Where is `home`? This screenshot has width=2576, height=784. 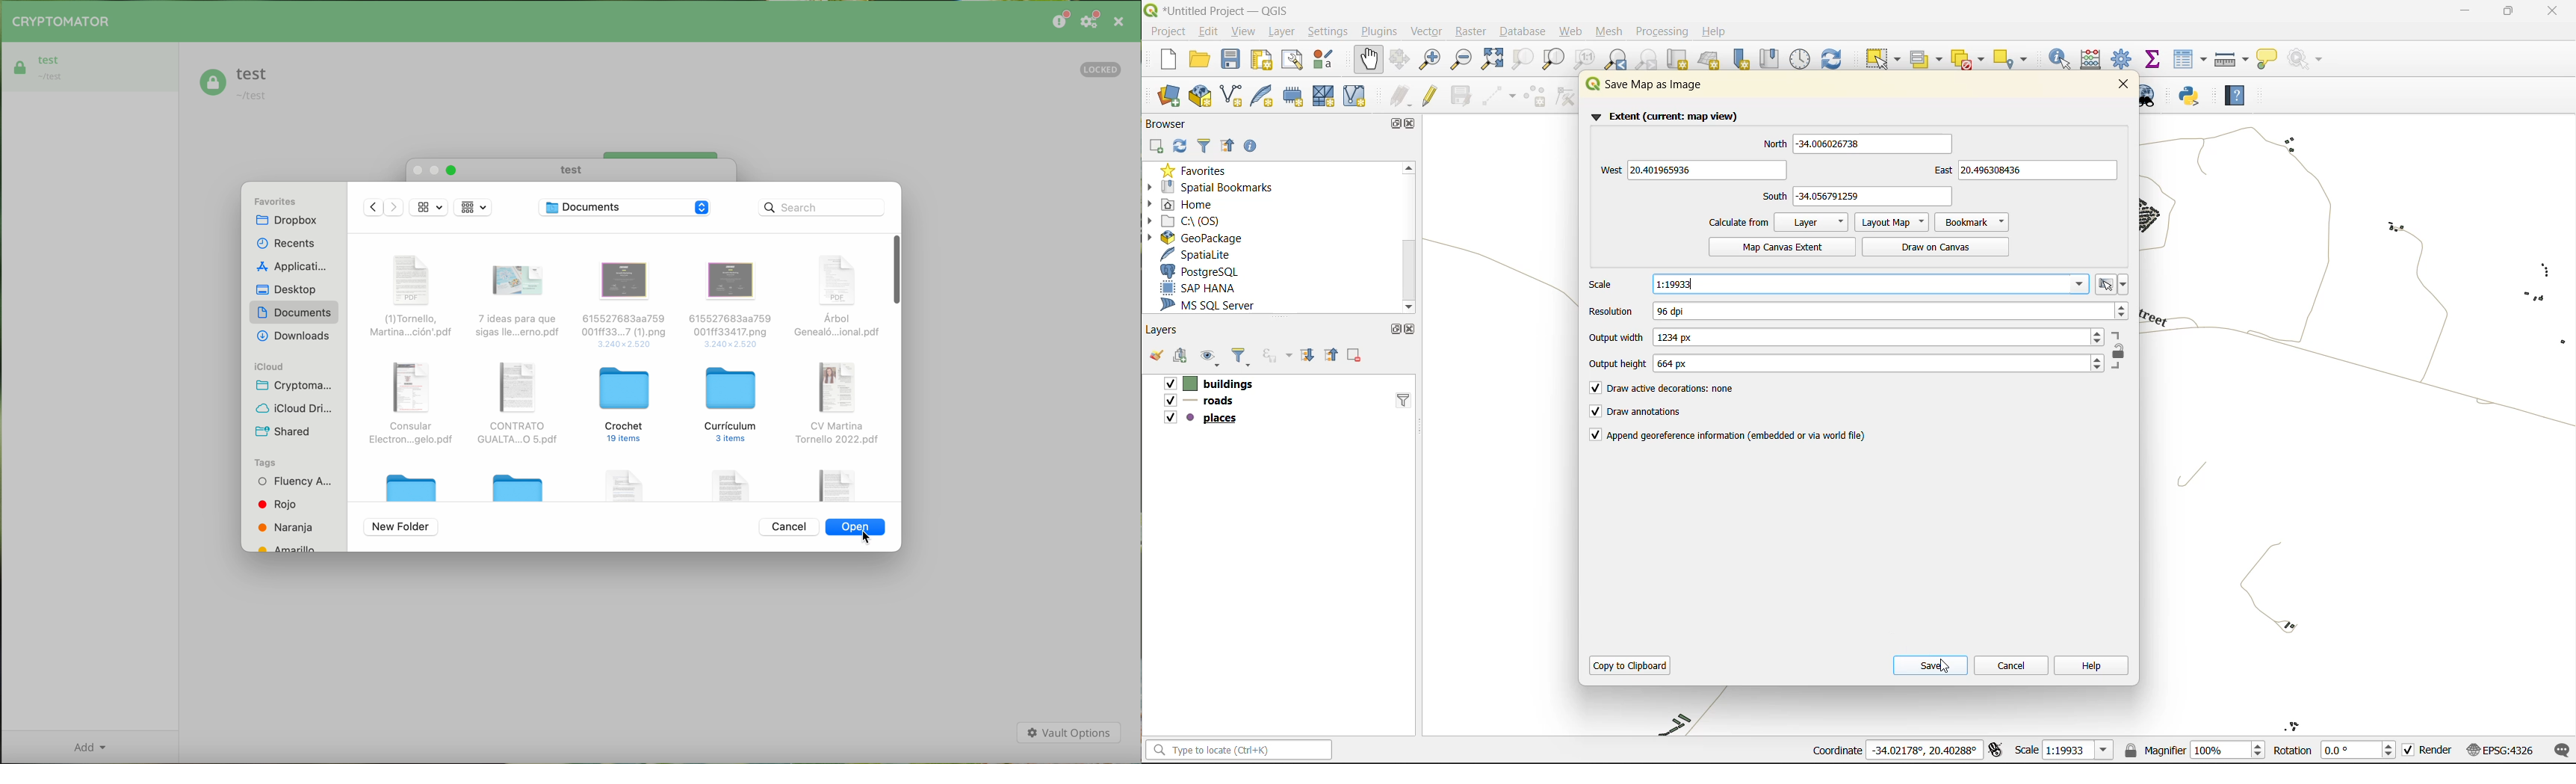 home is located at coordinates (1185, 203).